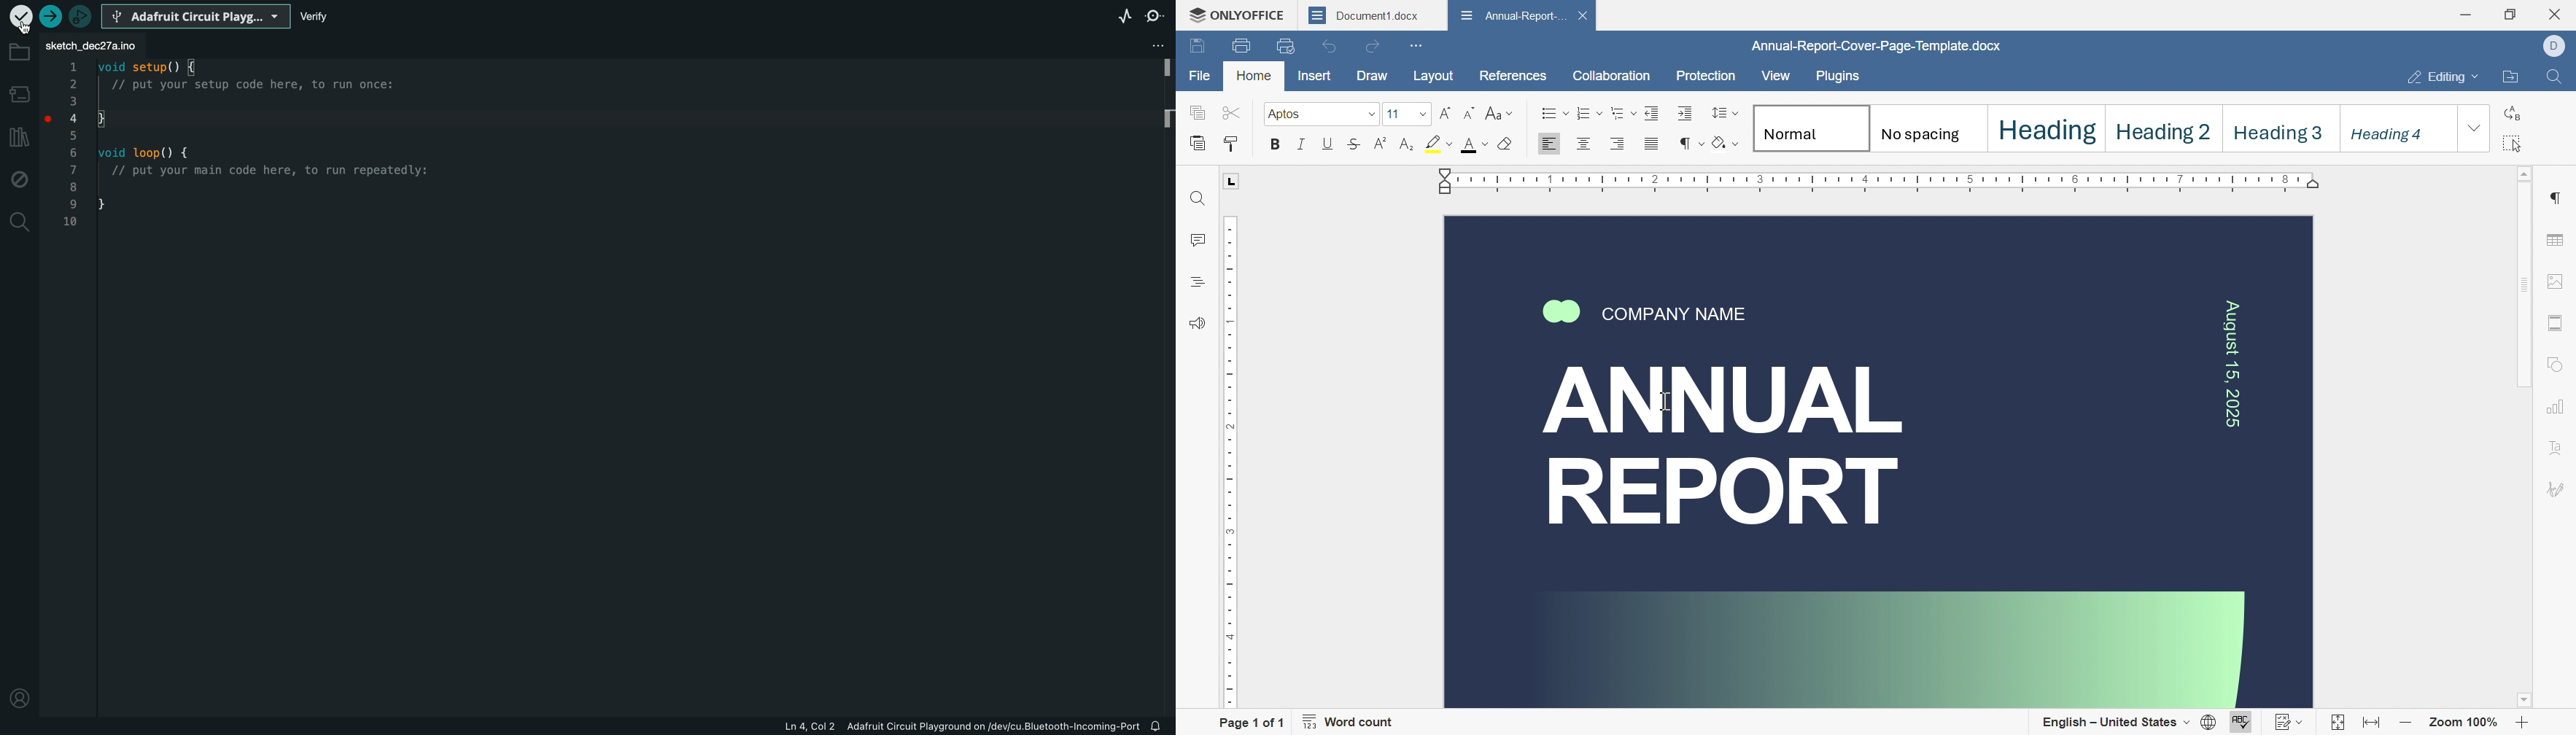 This screenshot has width=2576, height=756. Describe the element at coordinates (1650, 112) in the screenshot. I see `decrease indent` at that location.